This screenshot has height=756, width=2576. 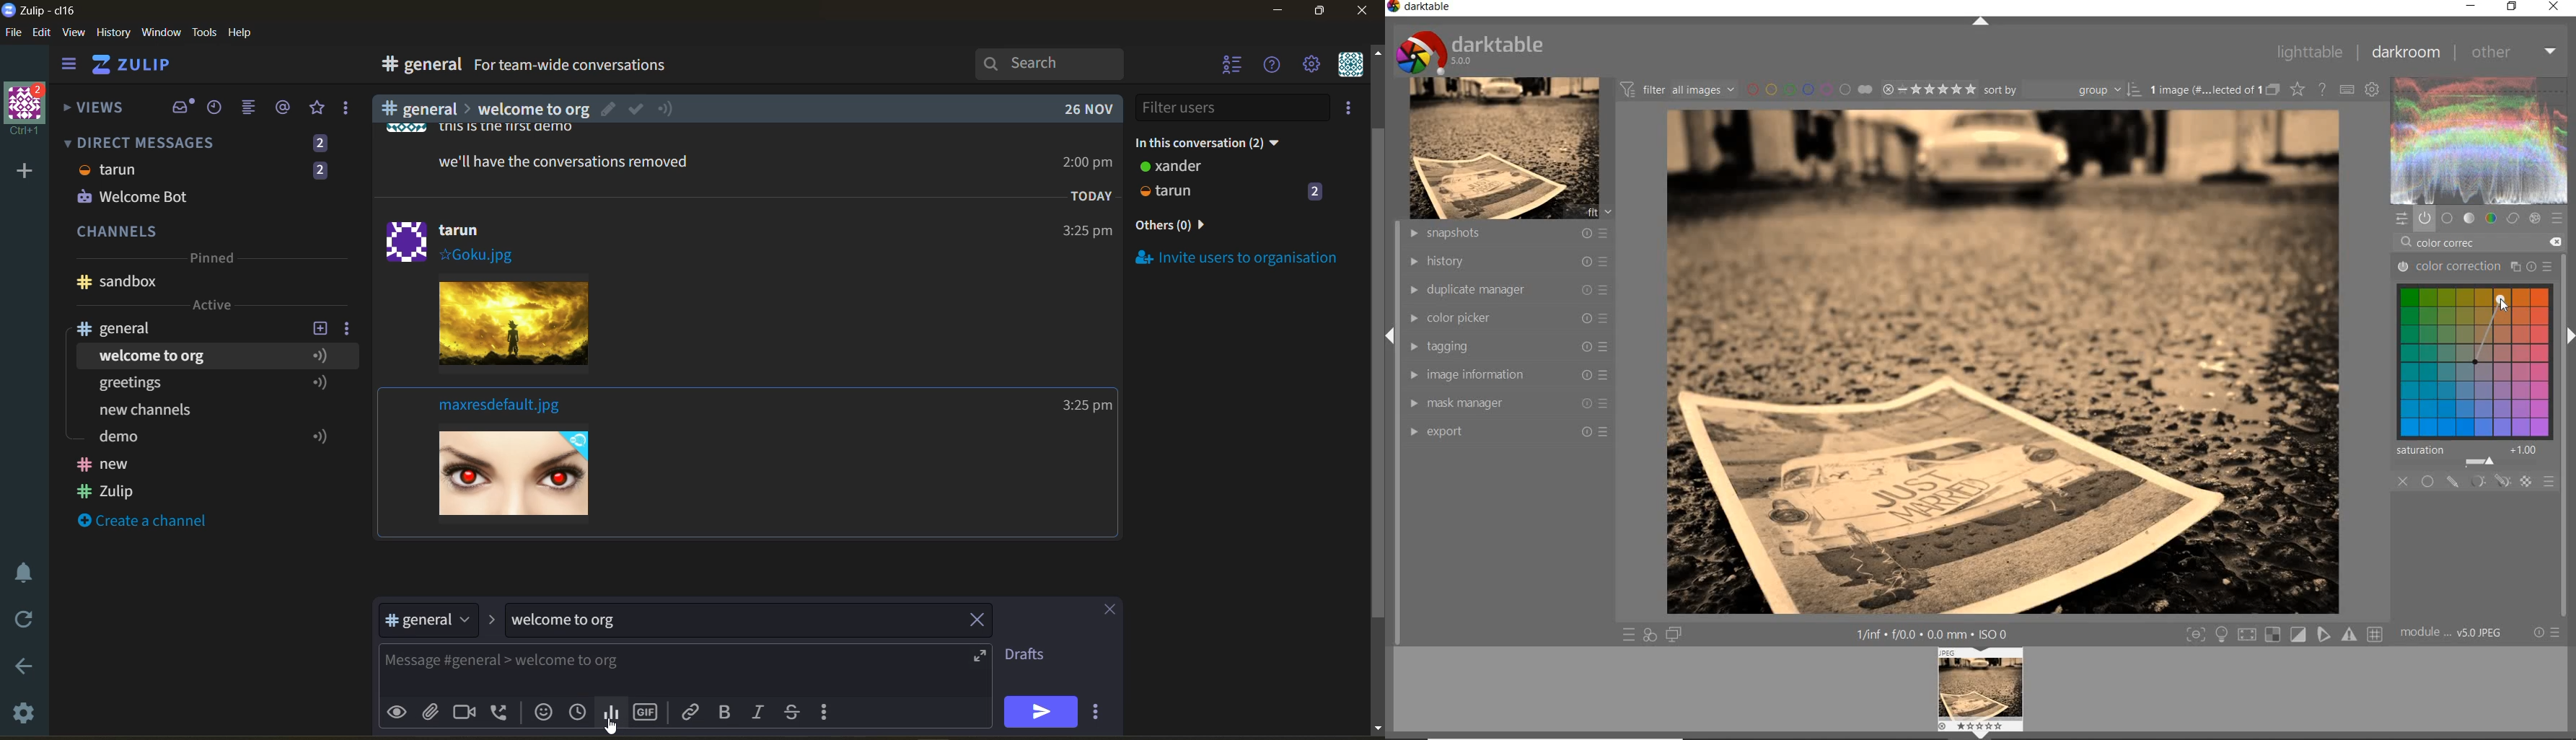 I want to click on organisation, so click(x=29, y=110).